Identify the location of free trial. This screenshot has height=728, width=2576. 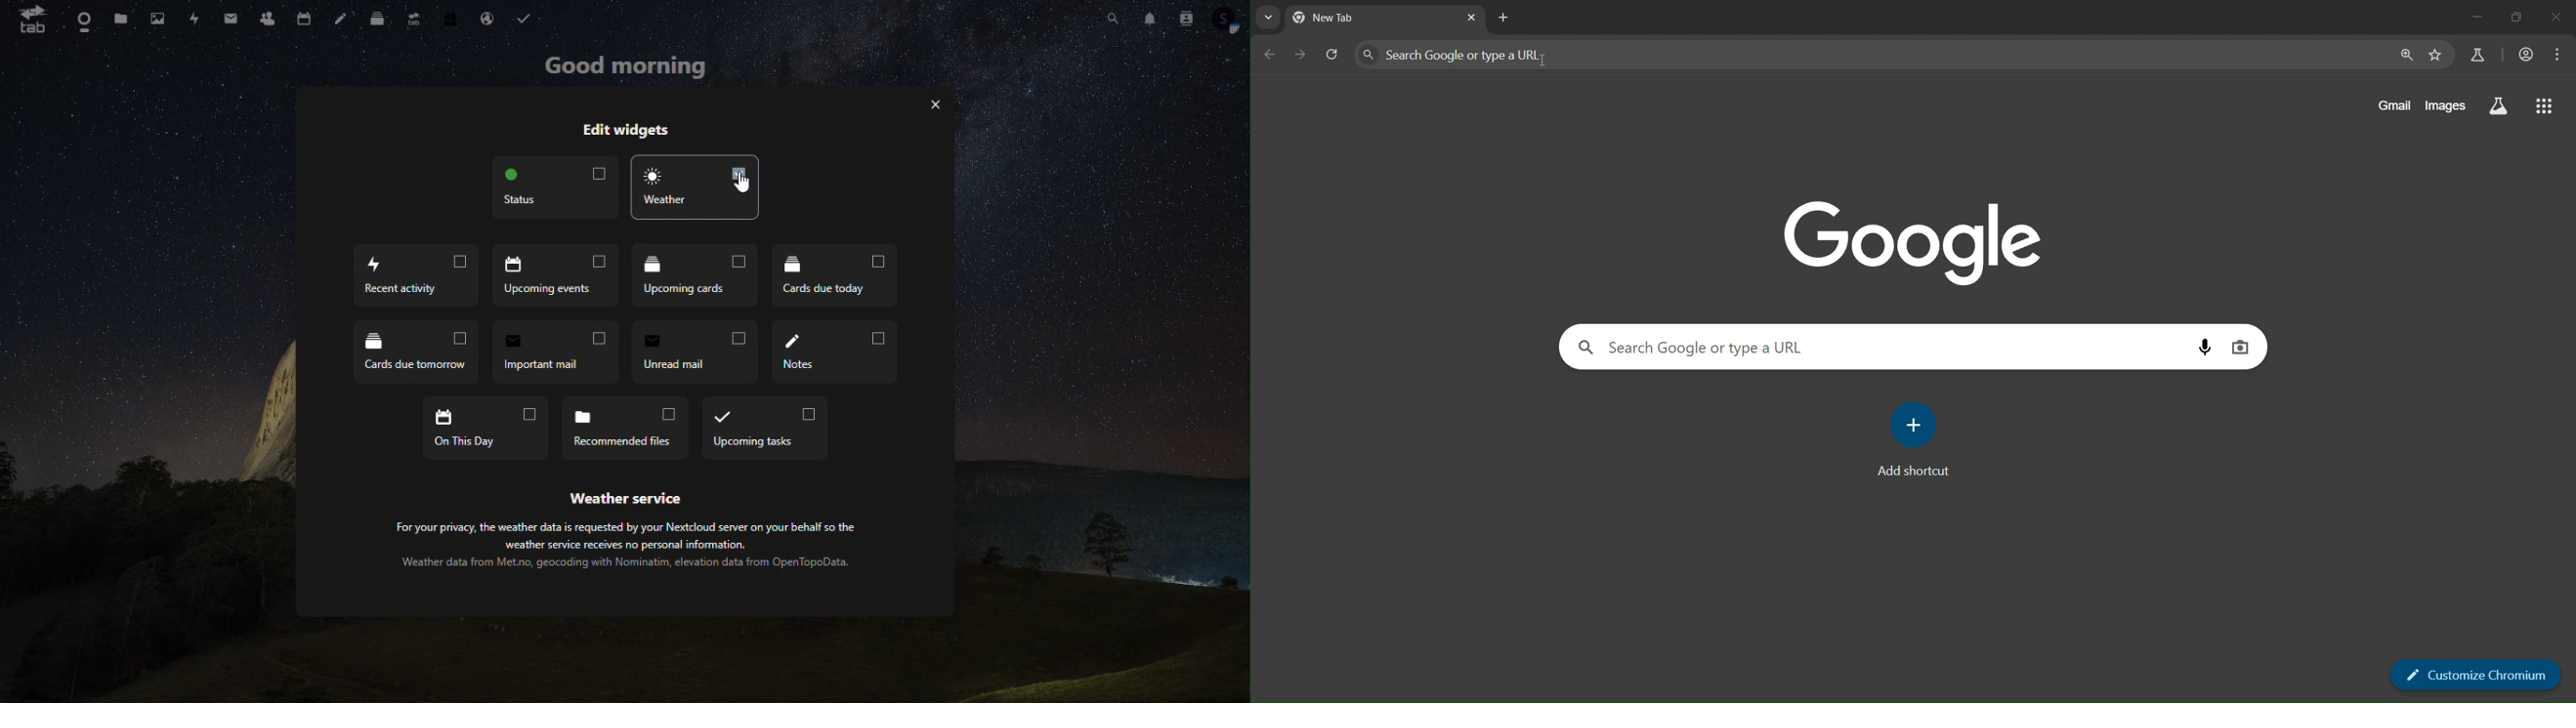
(453, 17).